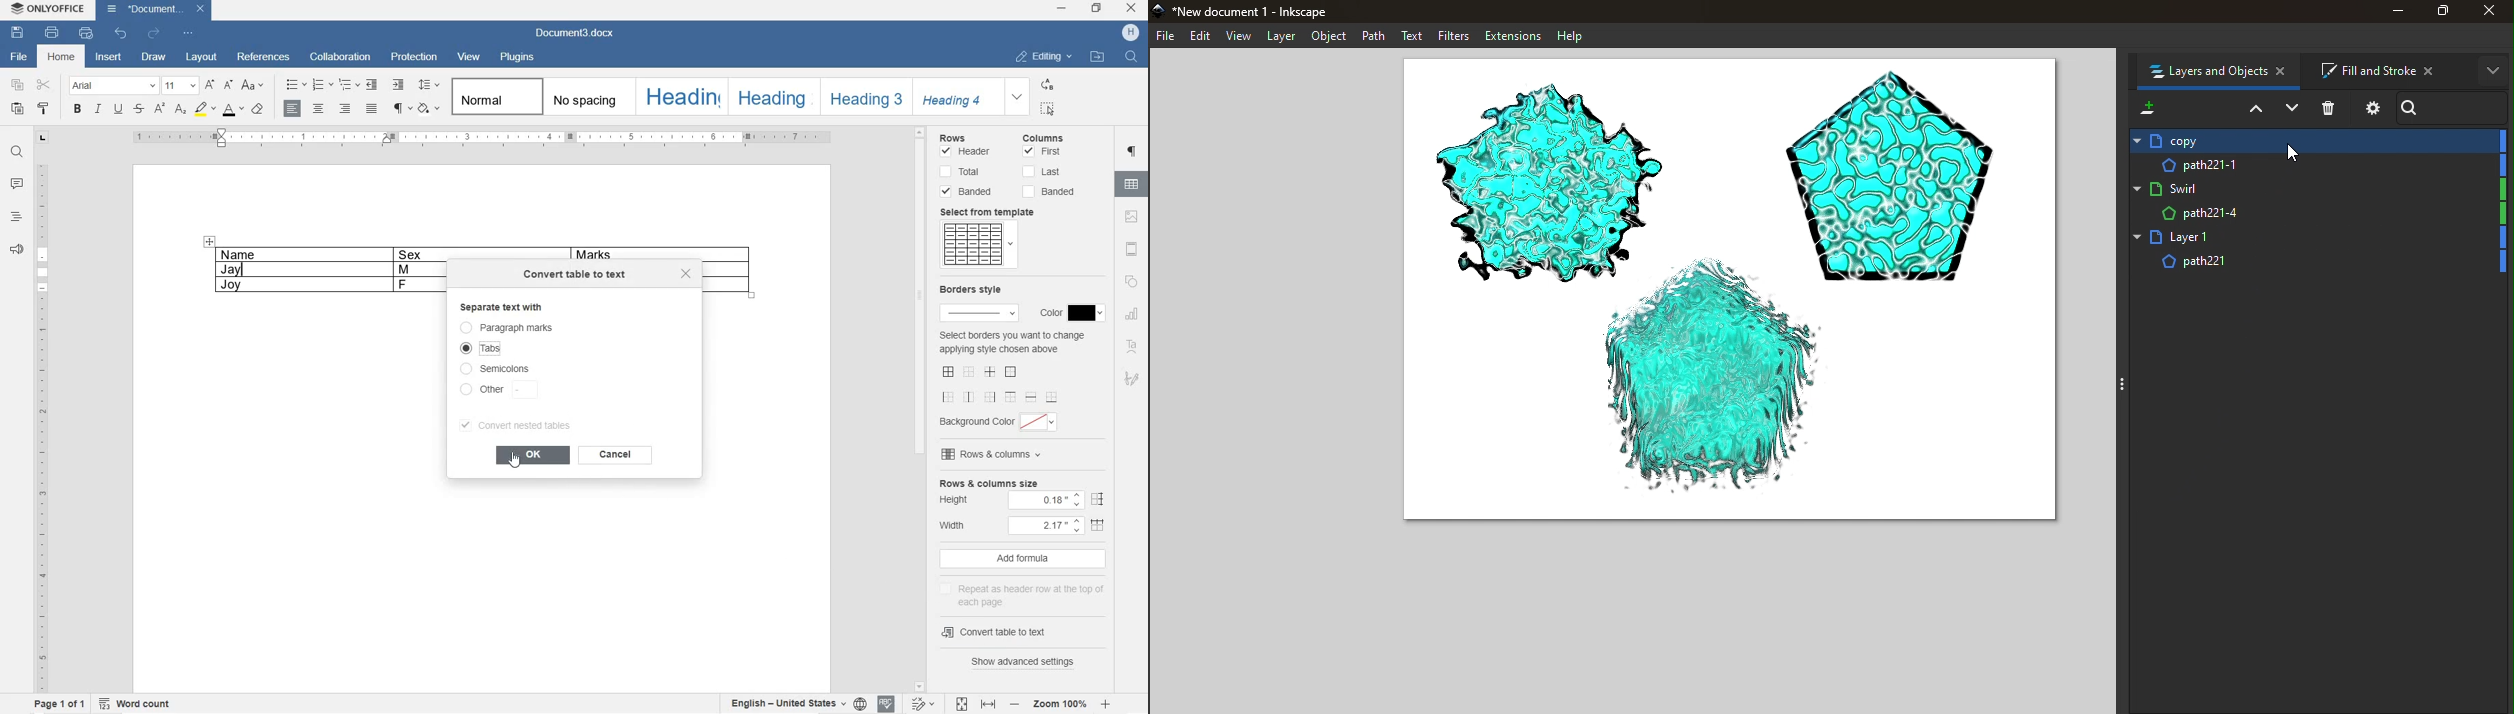  Describe the element at coordinates (524, 308) in the screenshot. I see `separate text with` at that location.